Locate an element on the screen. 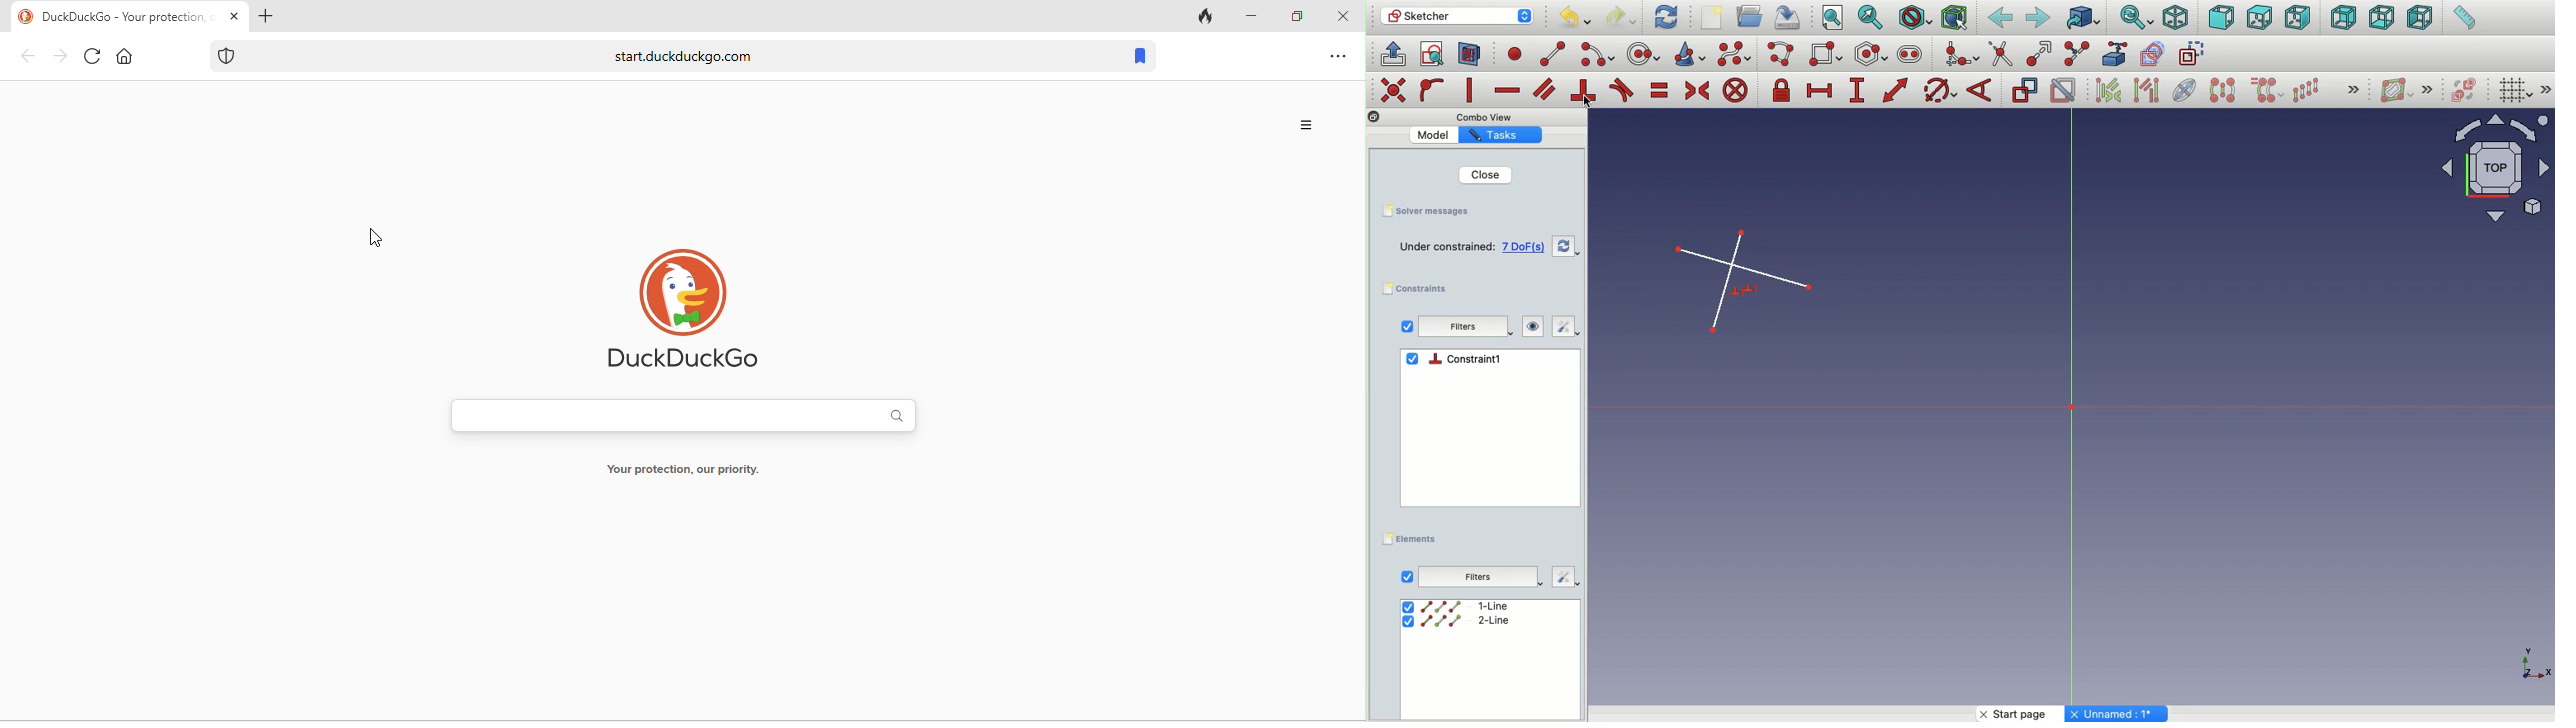 The image size is (2576, 728). add tab is located at coordinates (279, 17).